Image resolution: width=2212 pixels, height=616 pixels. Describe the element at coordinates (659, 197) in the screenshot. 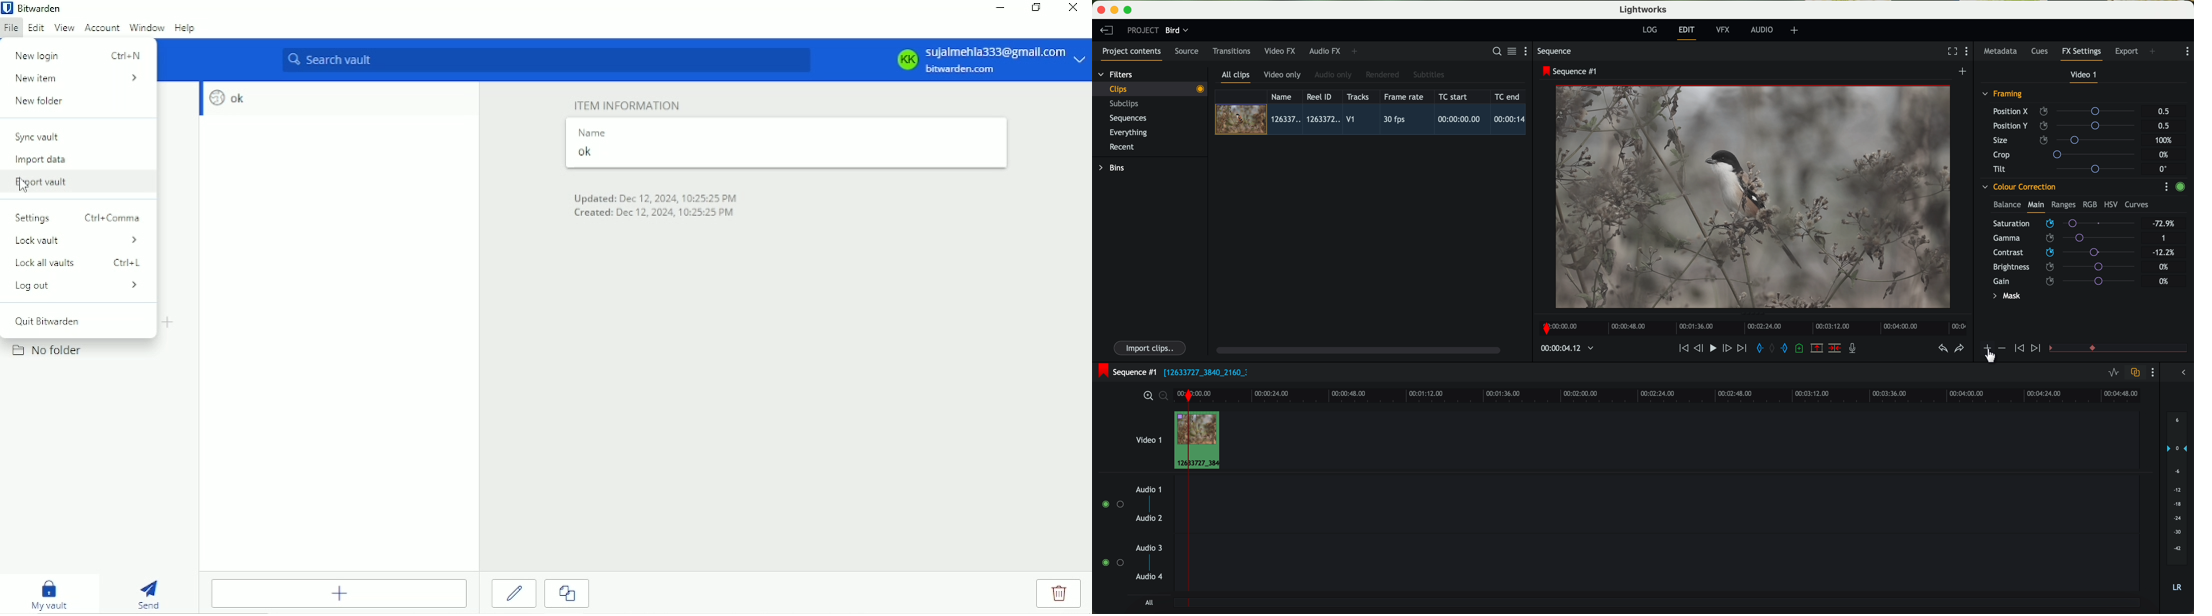

I see `Updated: Dec 12, 2024,    10:25:25 PM` at that location.